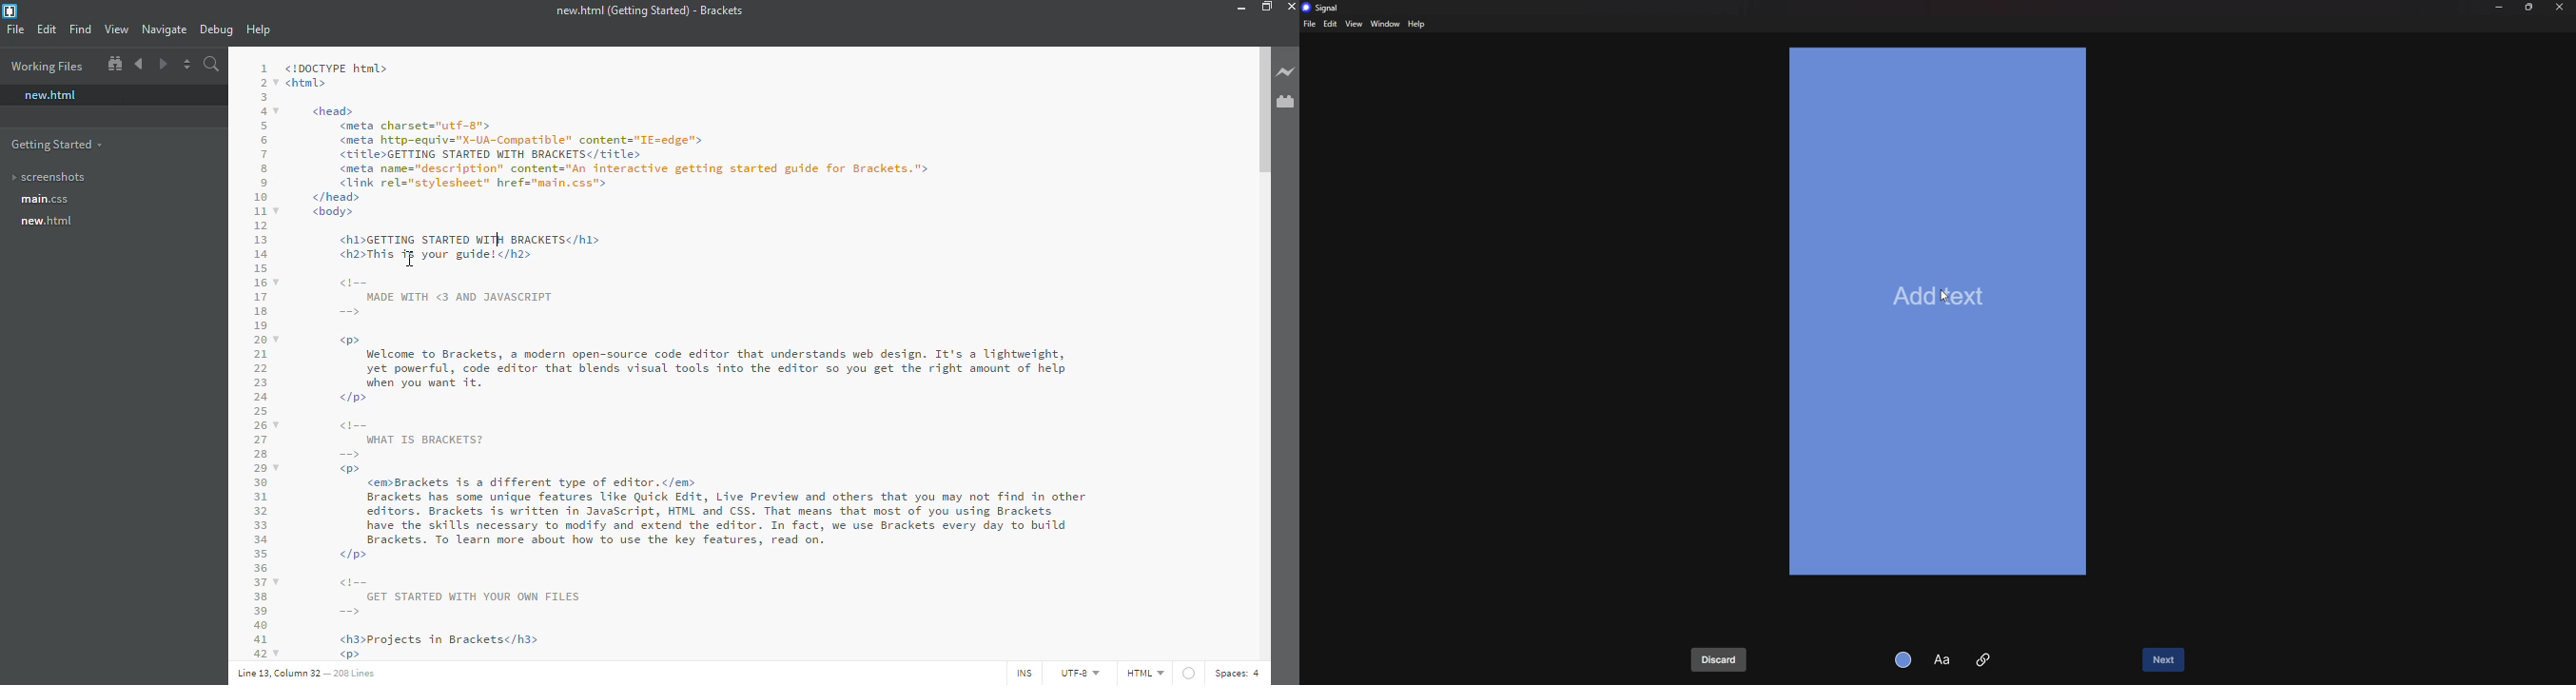 The image size is (2576, 700). Describe the element at coordinates (1285, 71) in the screenshot. I see `live preview` at that location.